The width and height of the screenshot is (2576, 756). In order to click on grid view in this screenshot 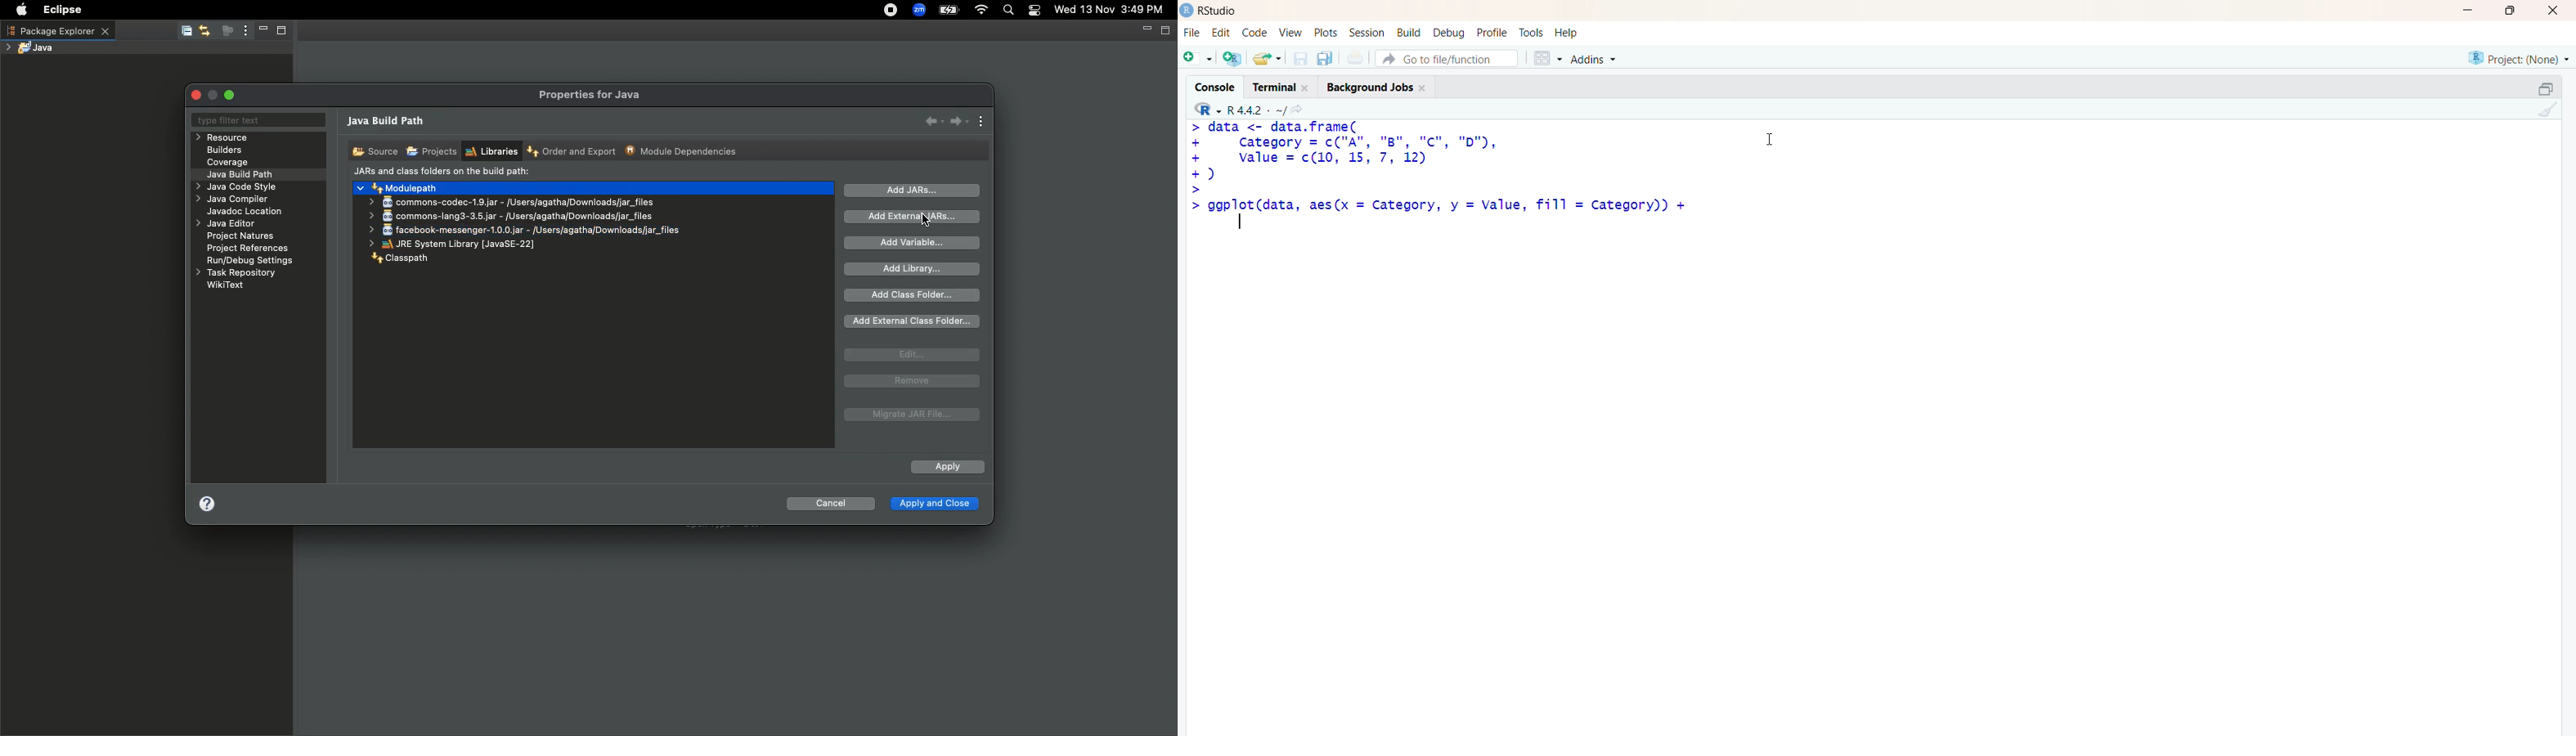, I will do `click(1547, 58)`.